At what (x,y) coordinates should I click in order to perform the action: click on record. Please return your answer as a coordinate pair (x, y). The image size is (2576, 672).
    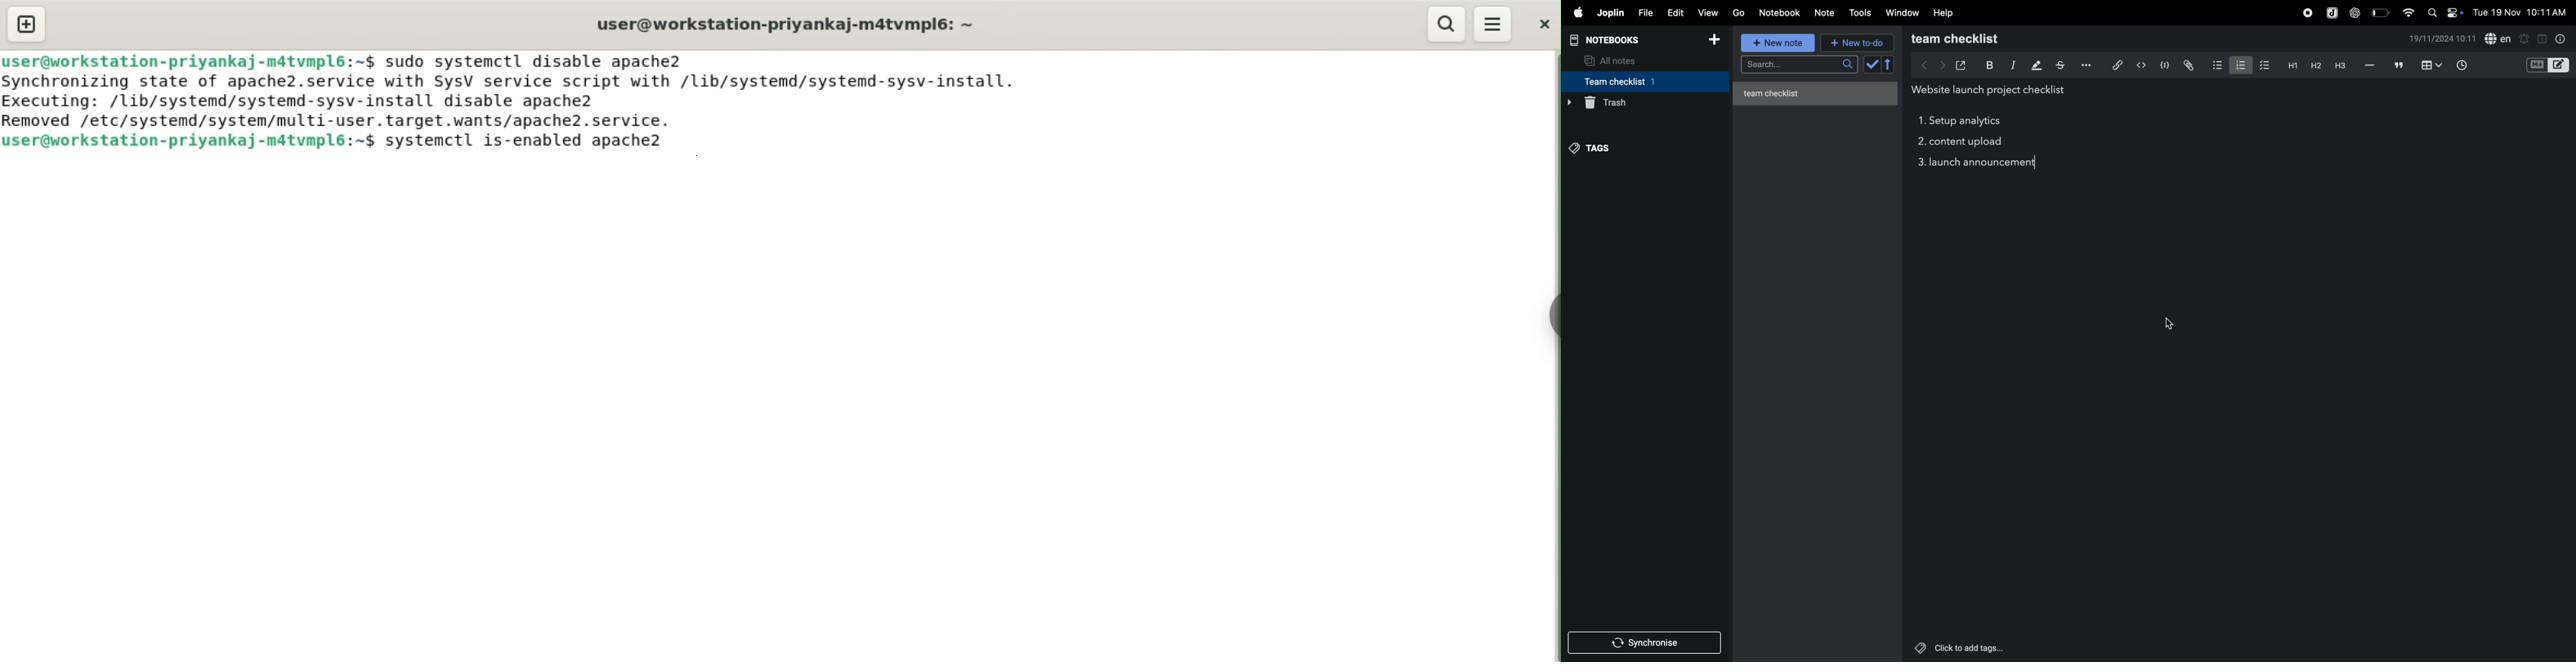
    Looking at the image, I should click on (2305, 12).